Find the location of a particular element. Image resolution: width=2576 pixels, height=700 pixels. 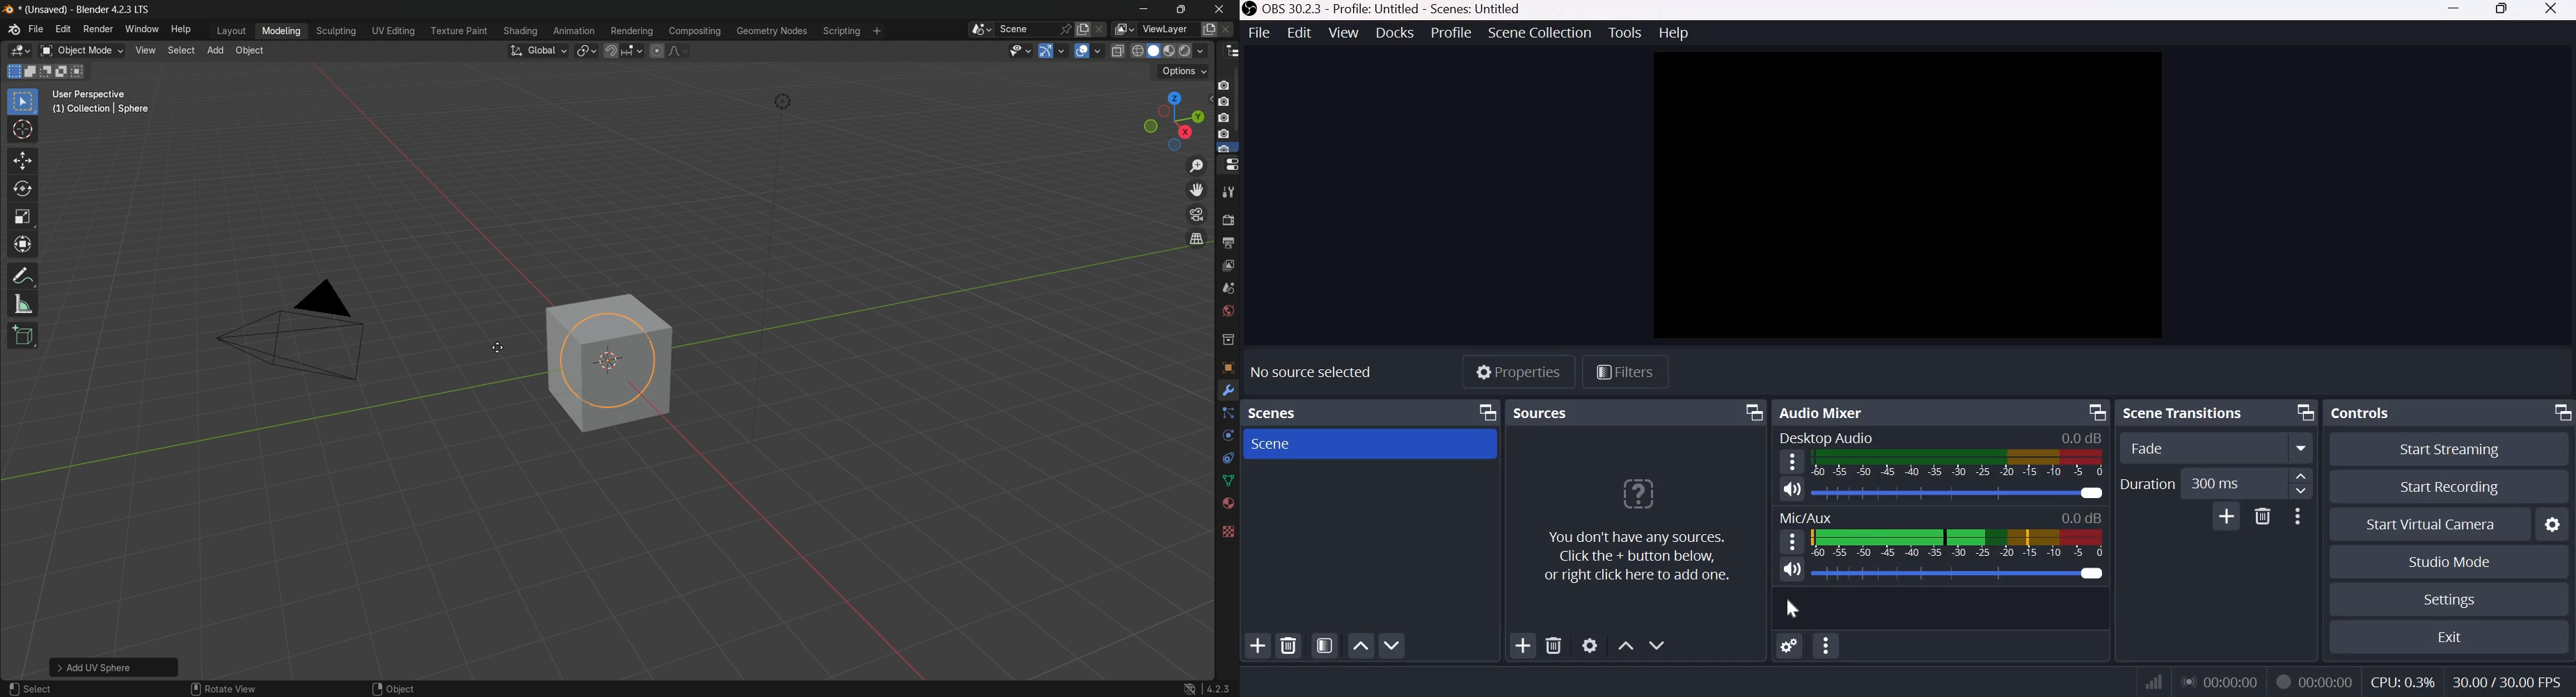

Move scene down is located at coordinates (1392, 647).